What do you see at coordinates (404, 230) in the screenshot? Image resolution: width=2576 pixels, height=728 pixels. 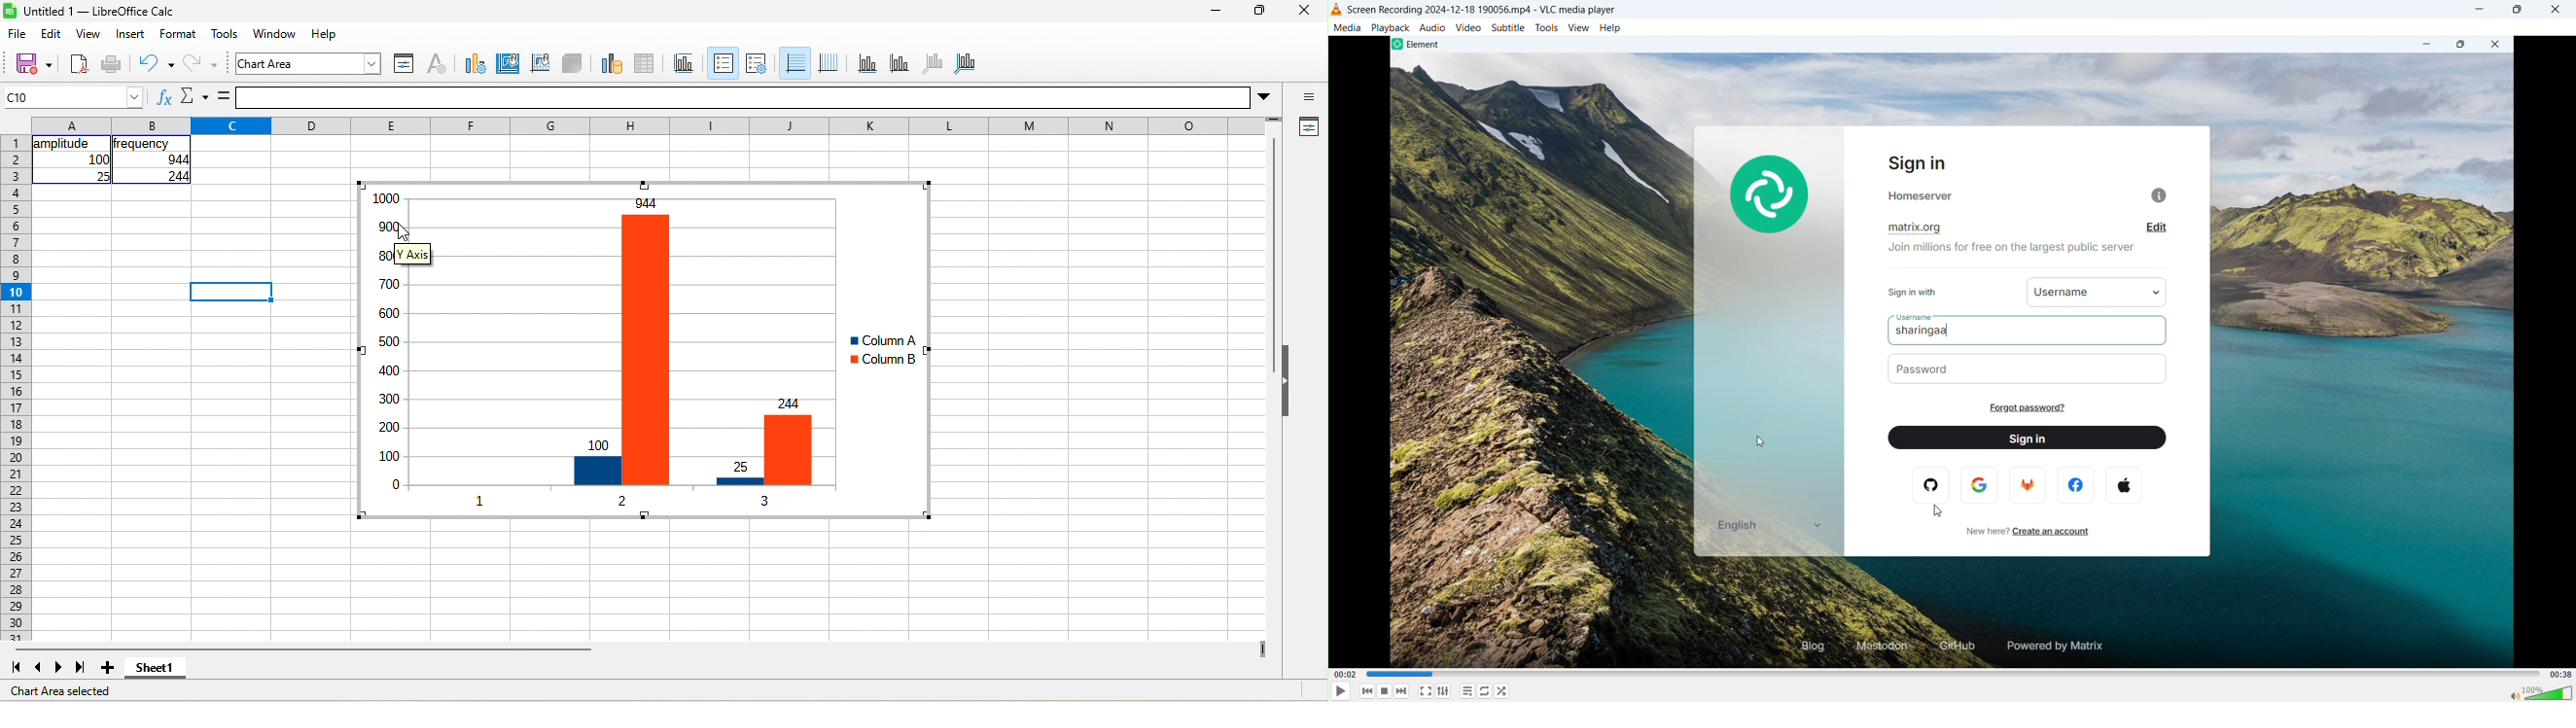 I see `cursor` at bounding box center [404, 230].